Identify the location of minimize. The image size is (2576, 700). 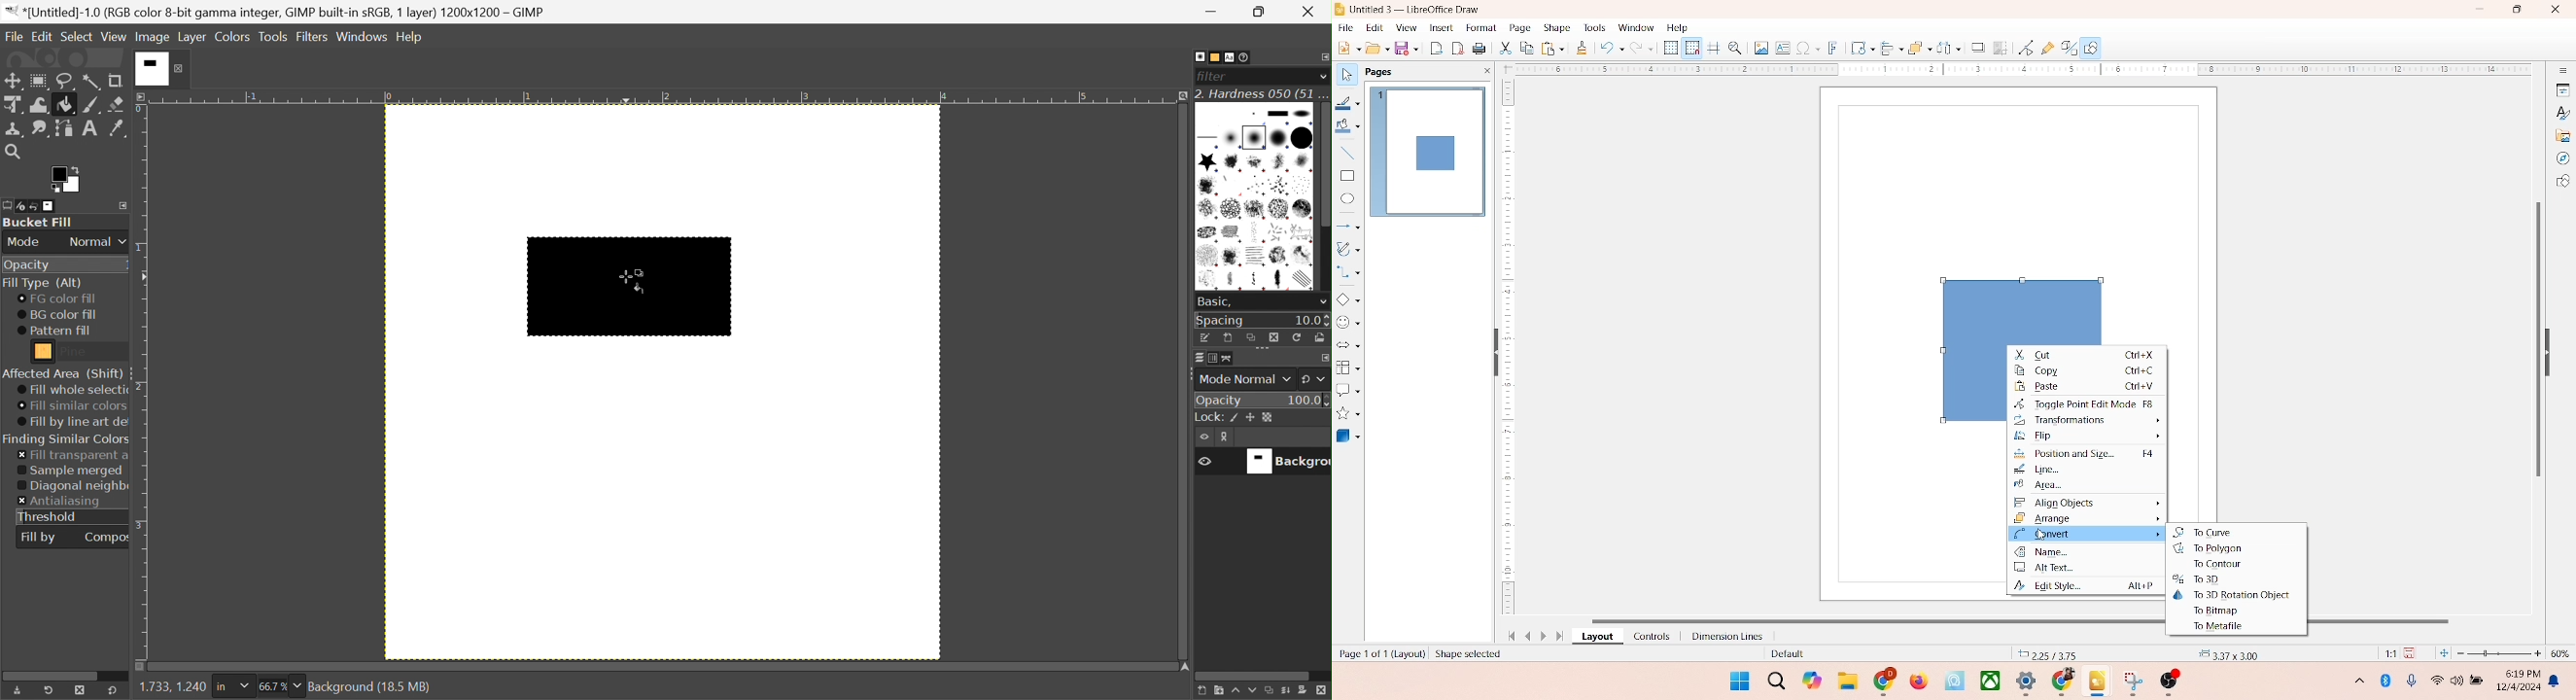
(2482, 9).